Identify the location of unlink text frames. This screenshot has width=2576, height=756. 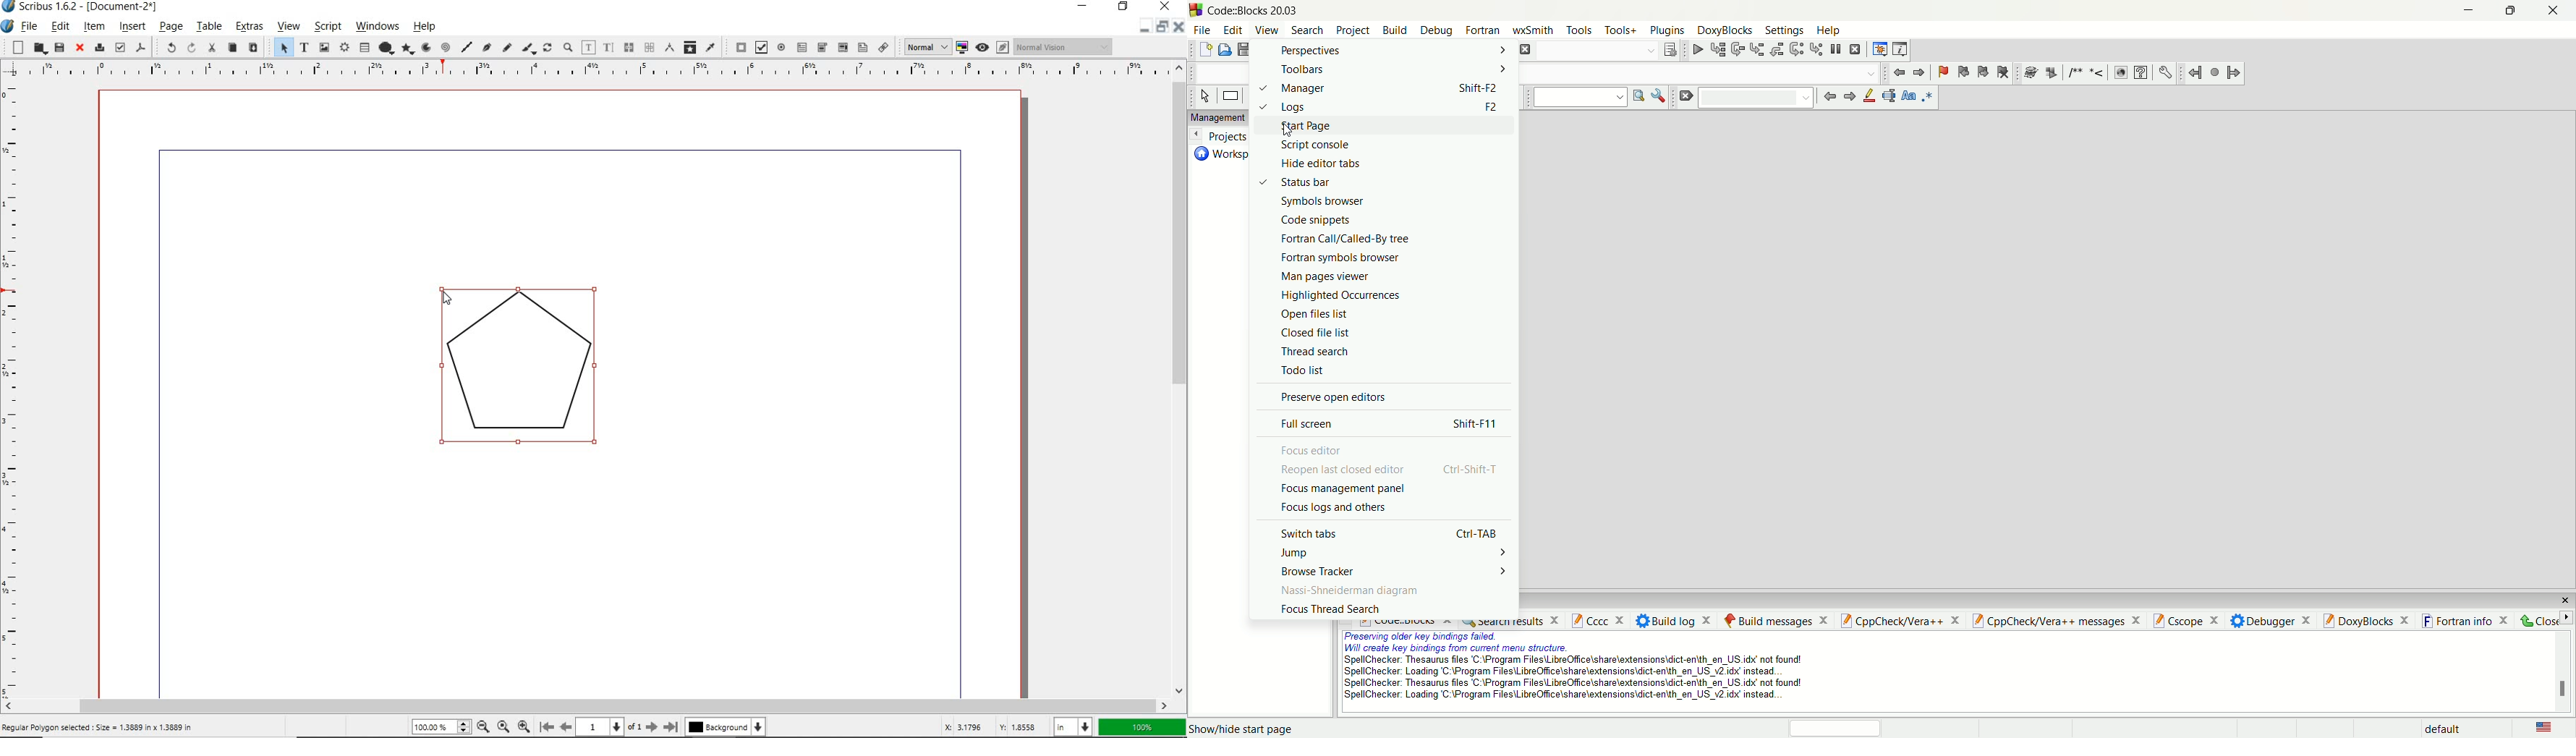
(649, 47).